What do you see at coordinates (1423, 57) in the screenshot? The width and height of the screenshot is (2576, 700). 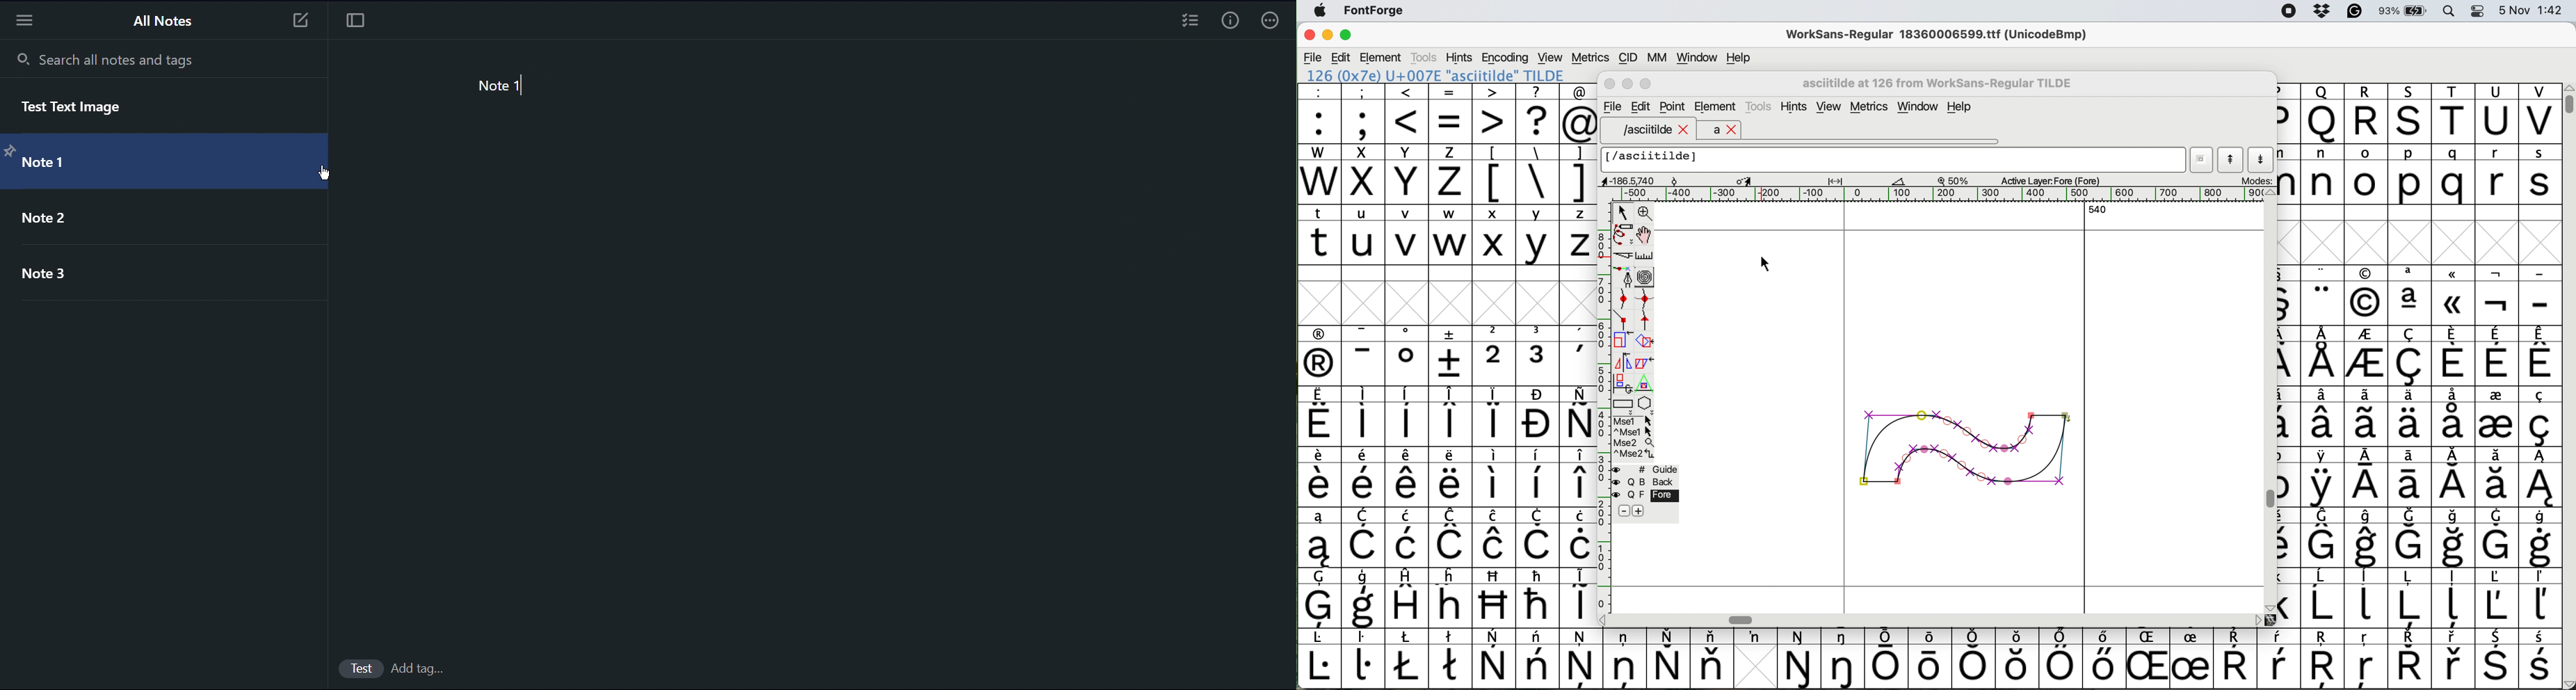 I see `tools` at bounding box center [1423, 57].